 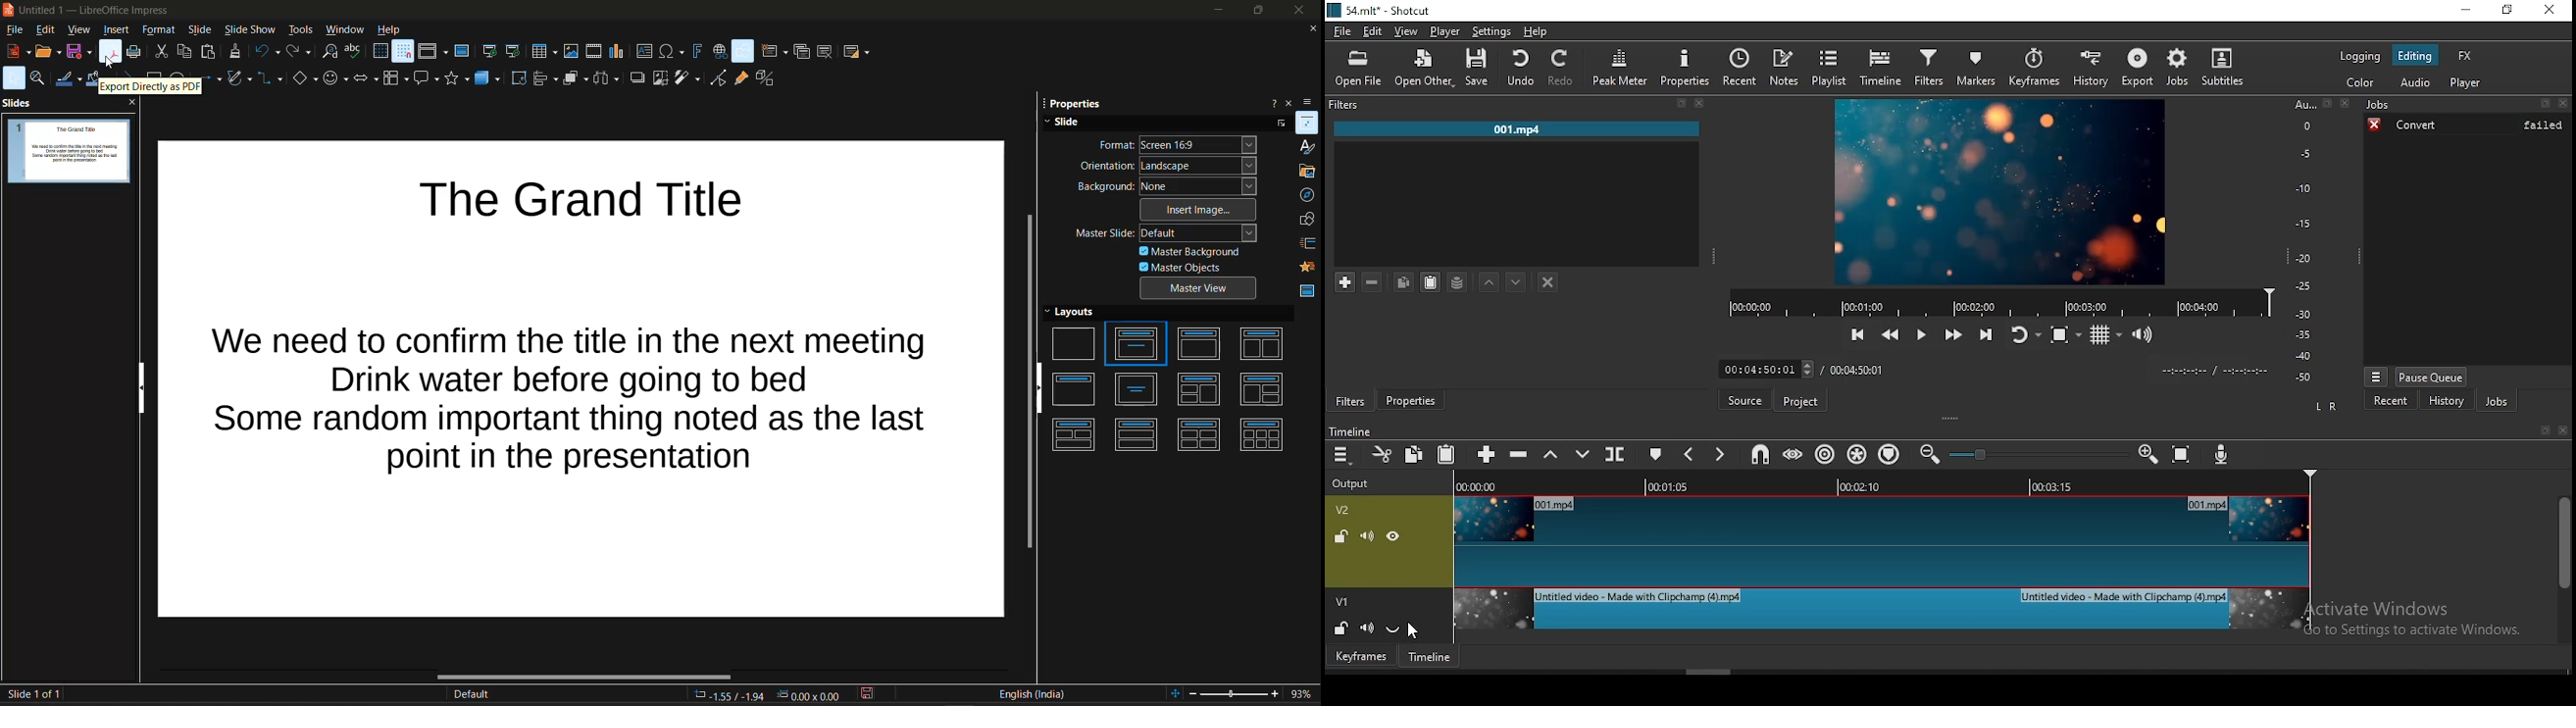 I want to click on master background, so click(x=1189, y=251).